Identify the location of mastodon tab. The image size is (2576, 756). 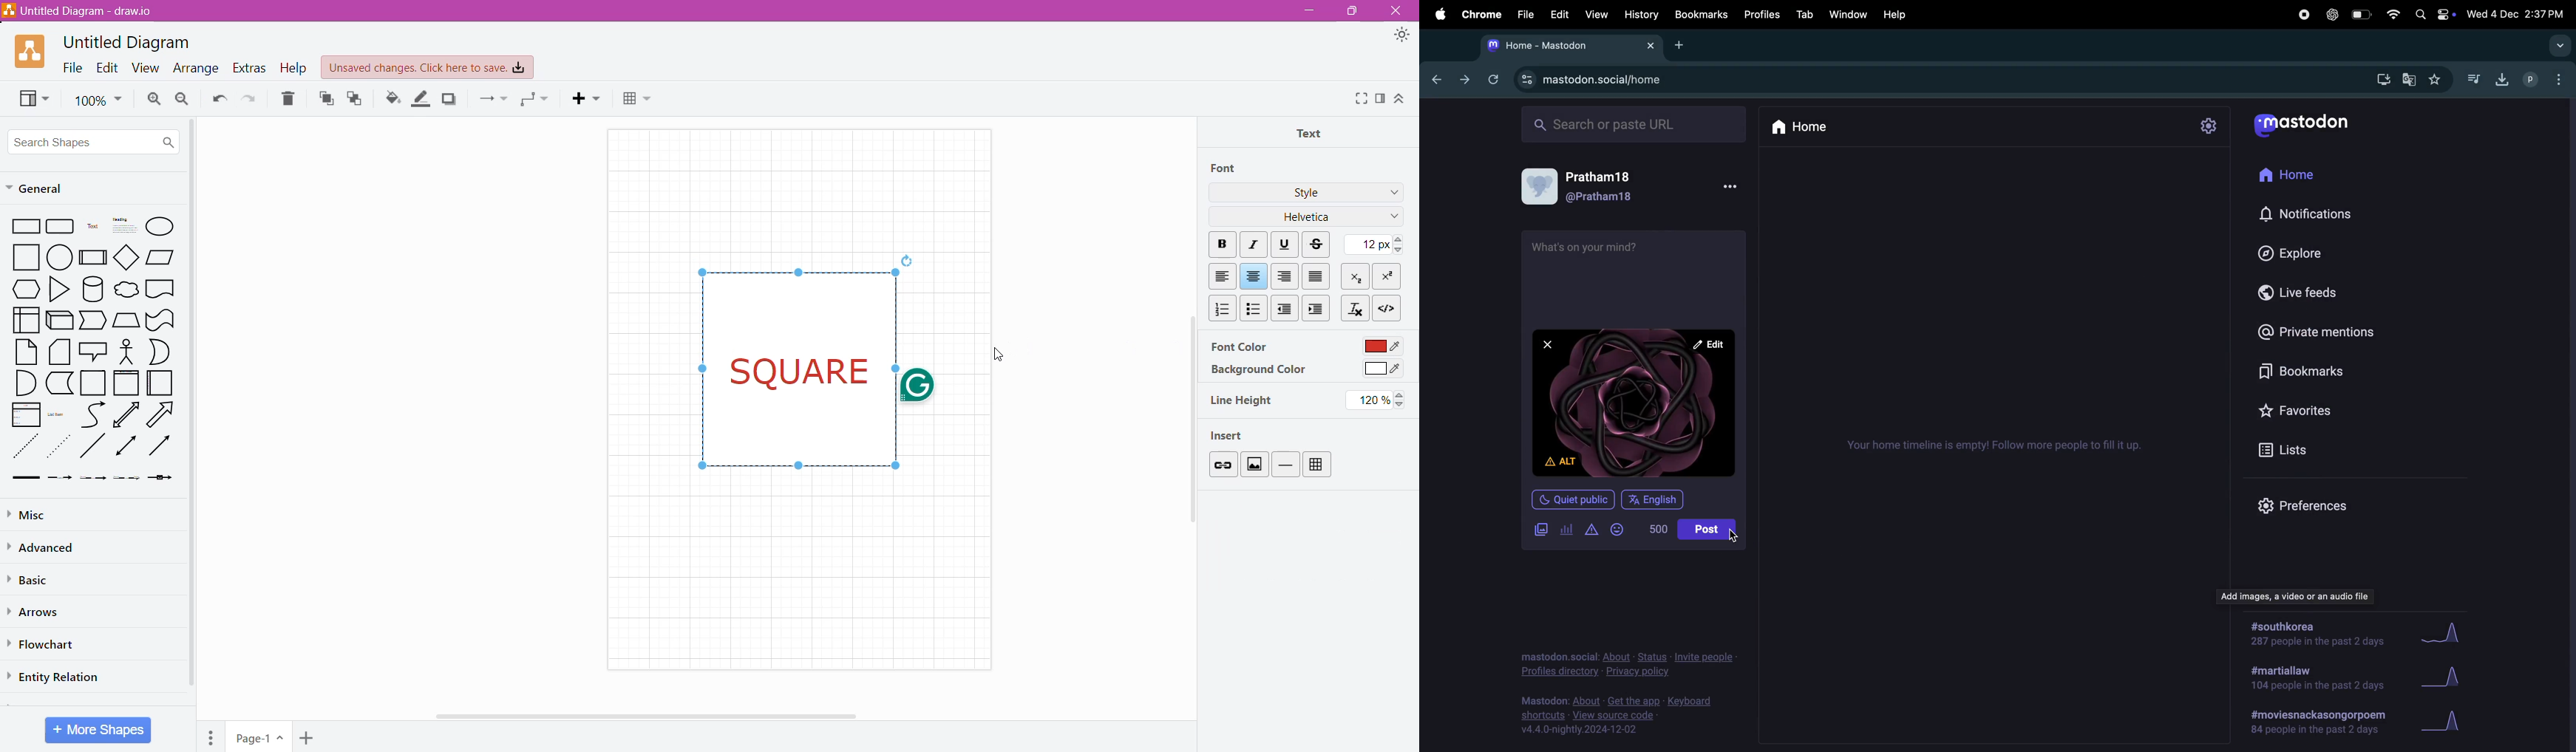
(1567, 45).